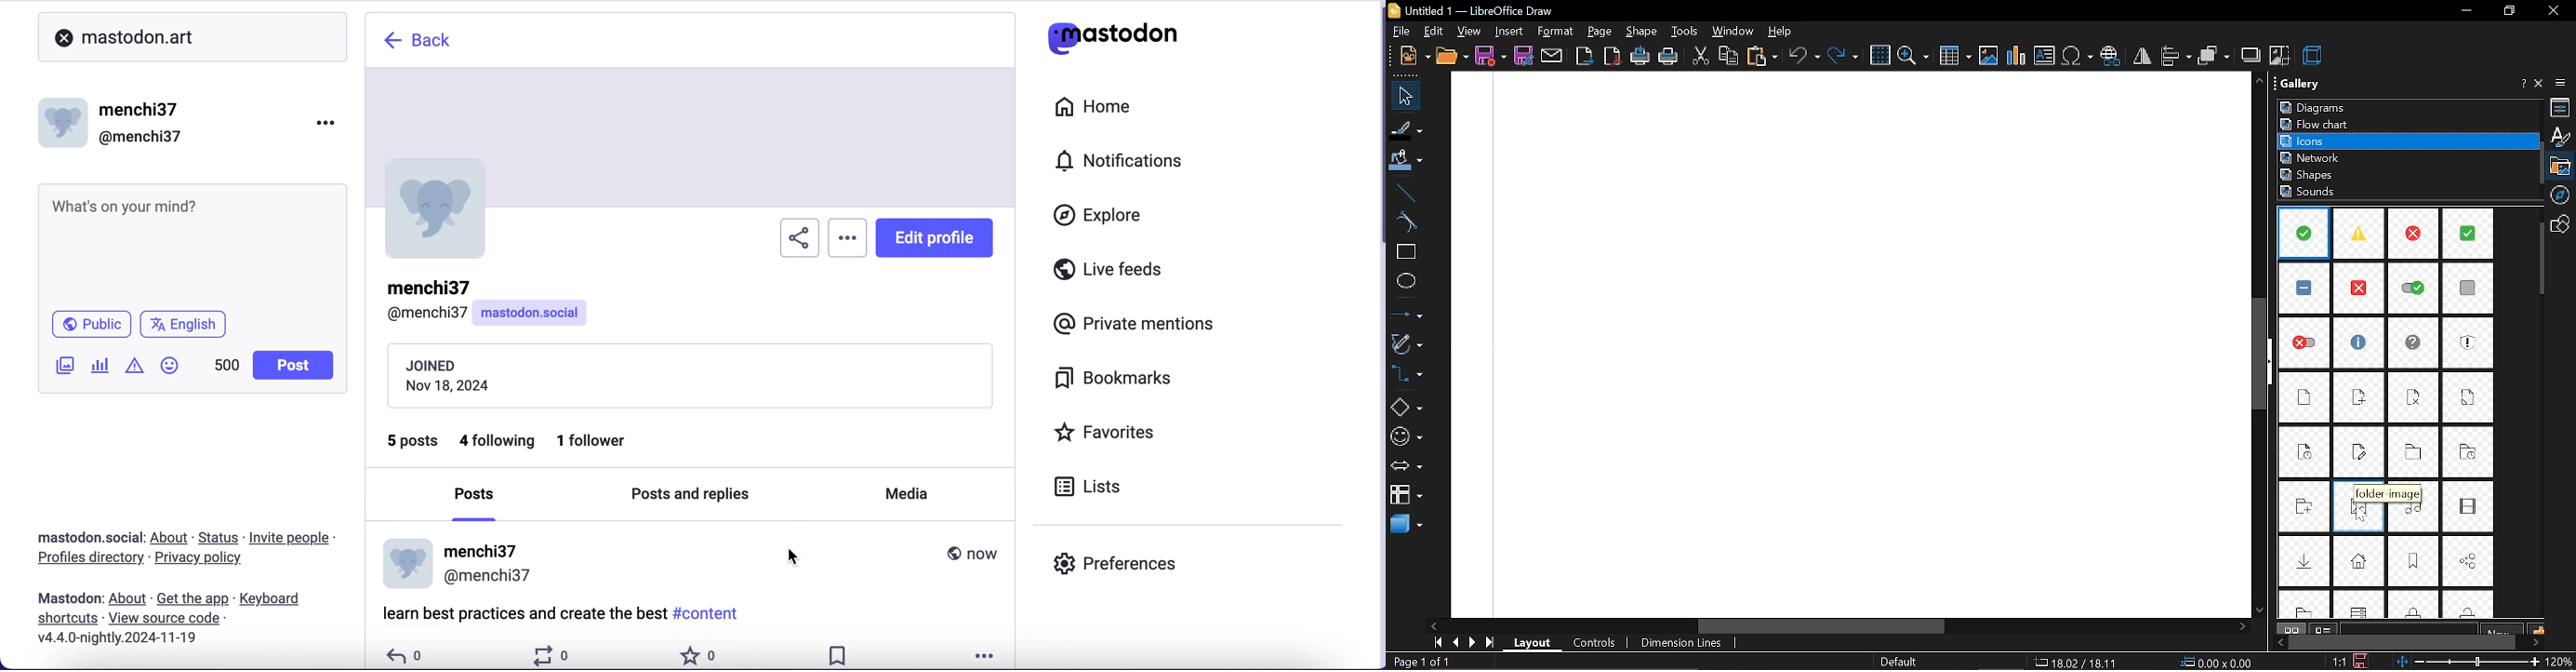  Describe the element at coordinates (1640, 57) in the screenshot. I see `print directly` at that location.